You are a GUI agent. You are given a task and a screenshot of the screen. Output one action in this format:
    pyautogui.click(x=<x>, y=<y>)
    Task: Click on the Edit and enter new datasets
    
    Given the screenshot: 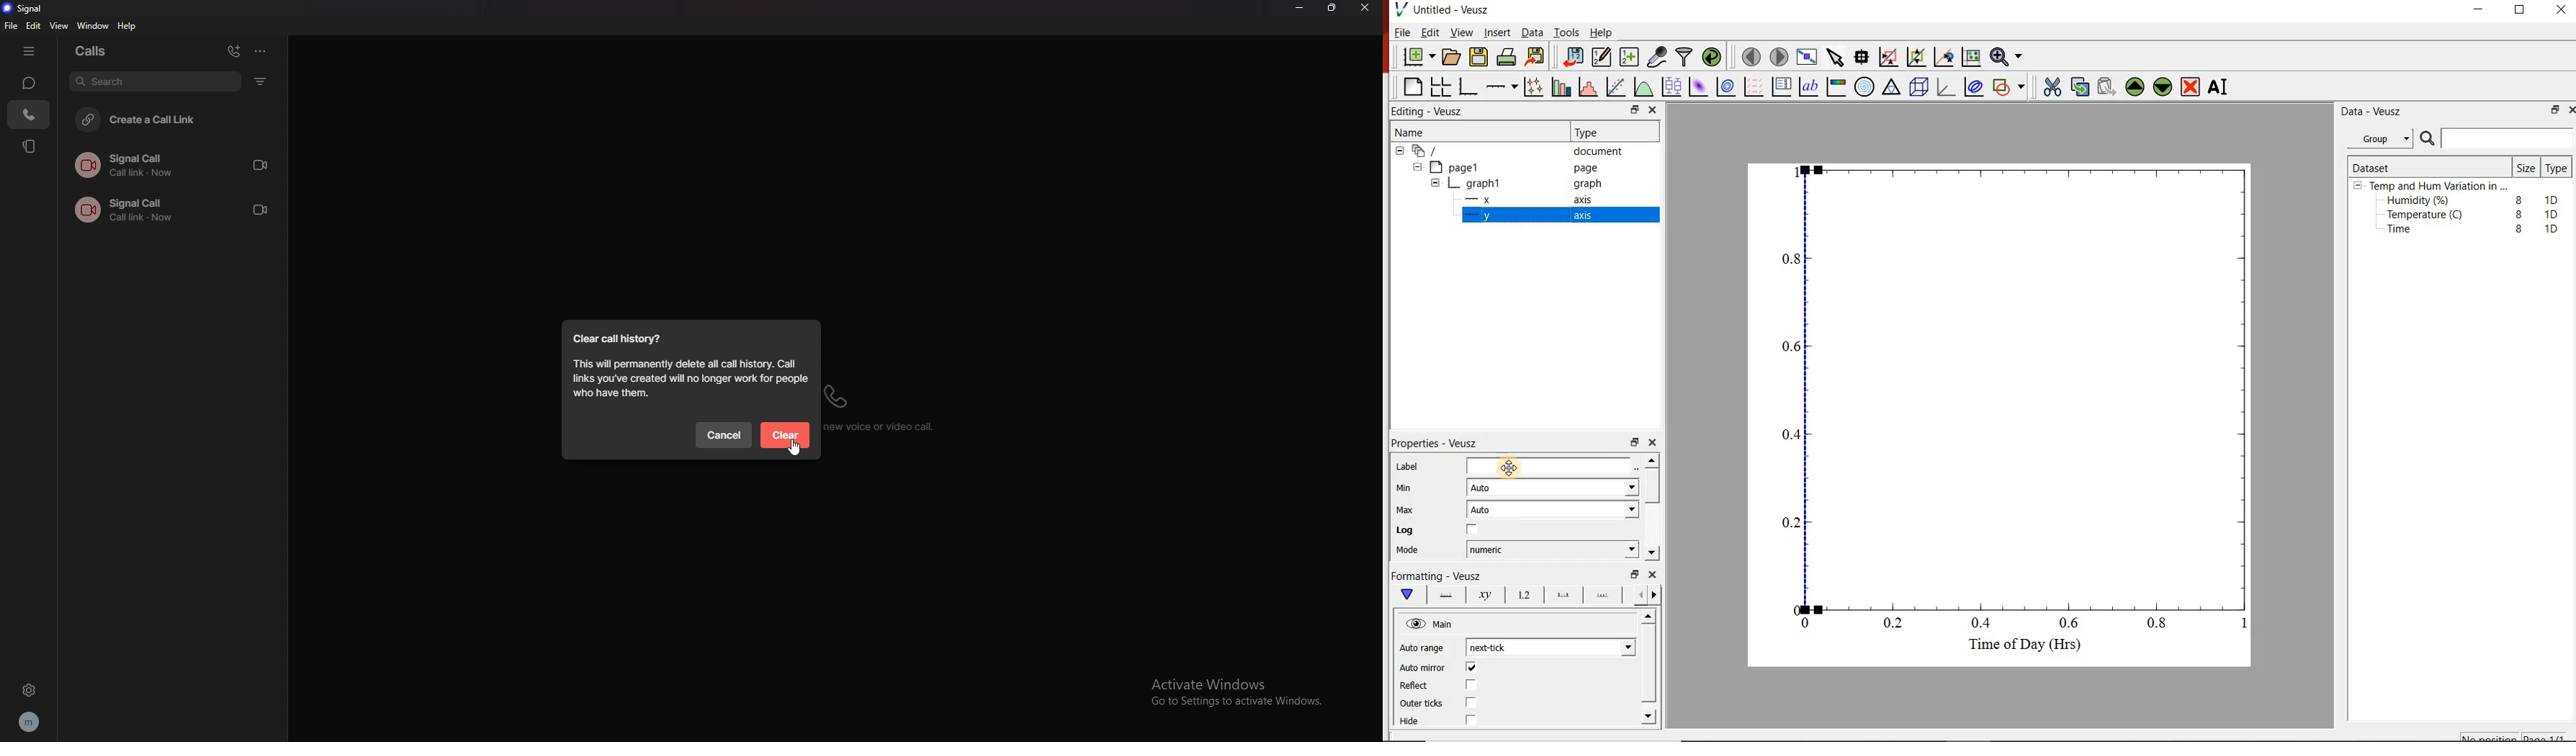 What is the action you would take?
    pyautogui.click(x=1602, y=58)
    